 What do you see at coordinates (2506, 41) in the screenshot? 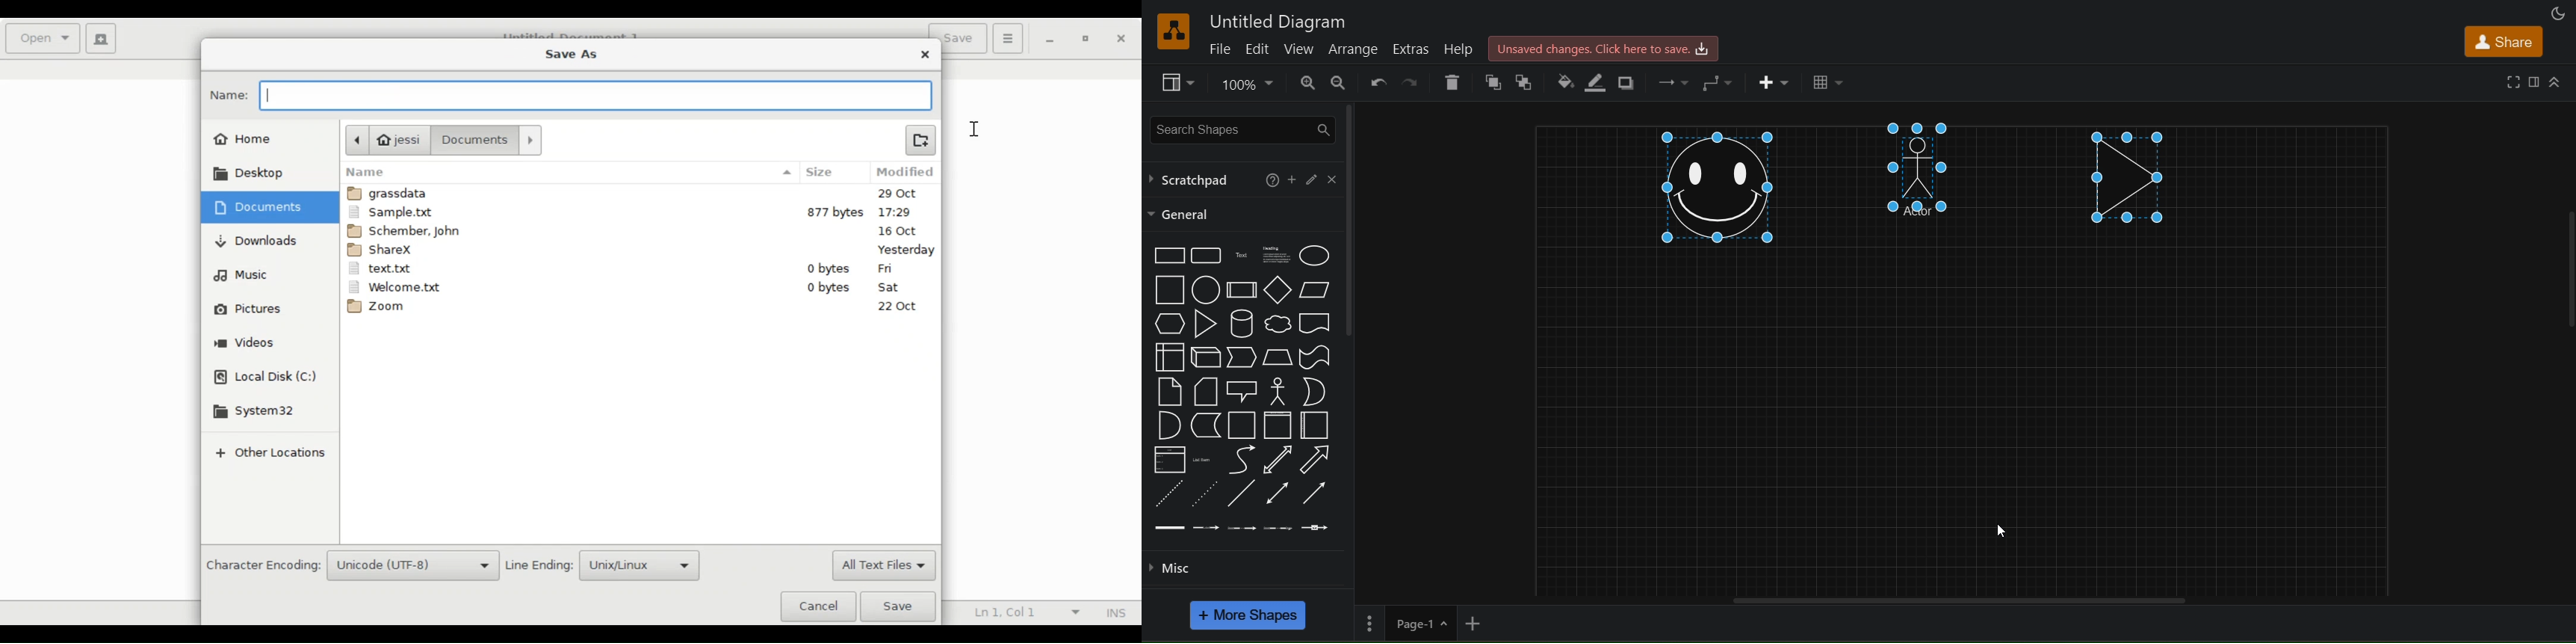
I see `share` at bounding box center [2506, 41].